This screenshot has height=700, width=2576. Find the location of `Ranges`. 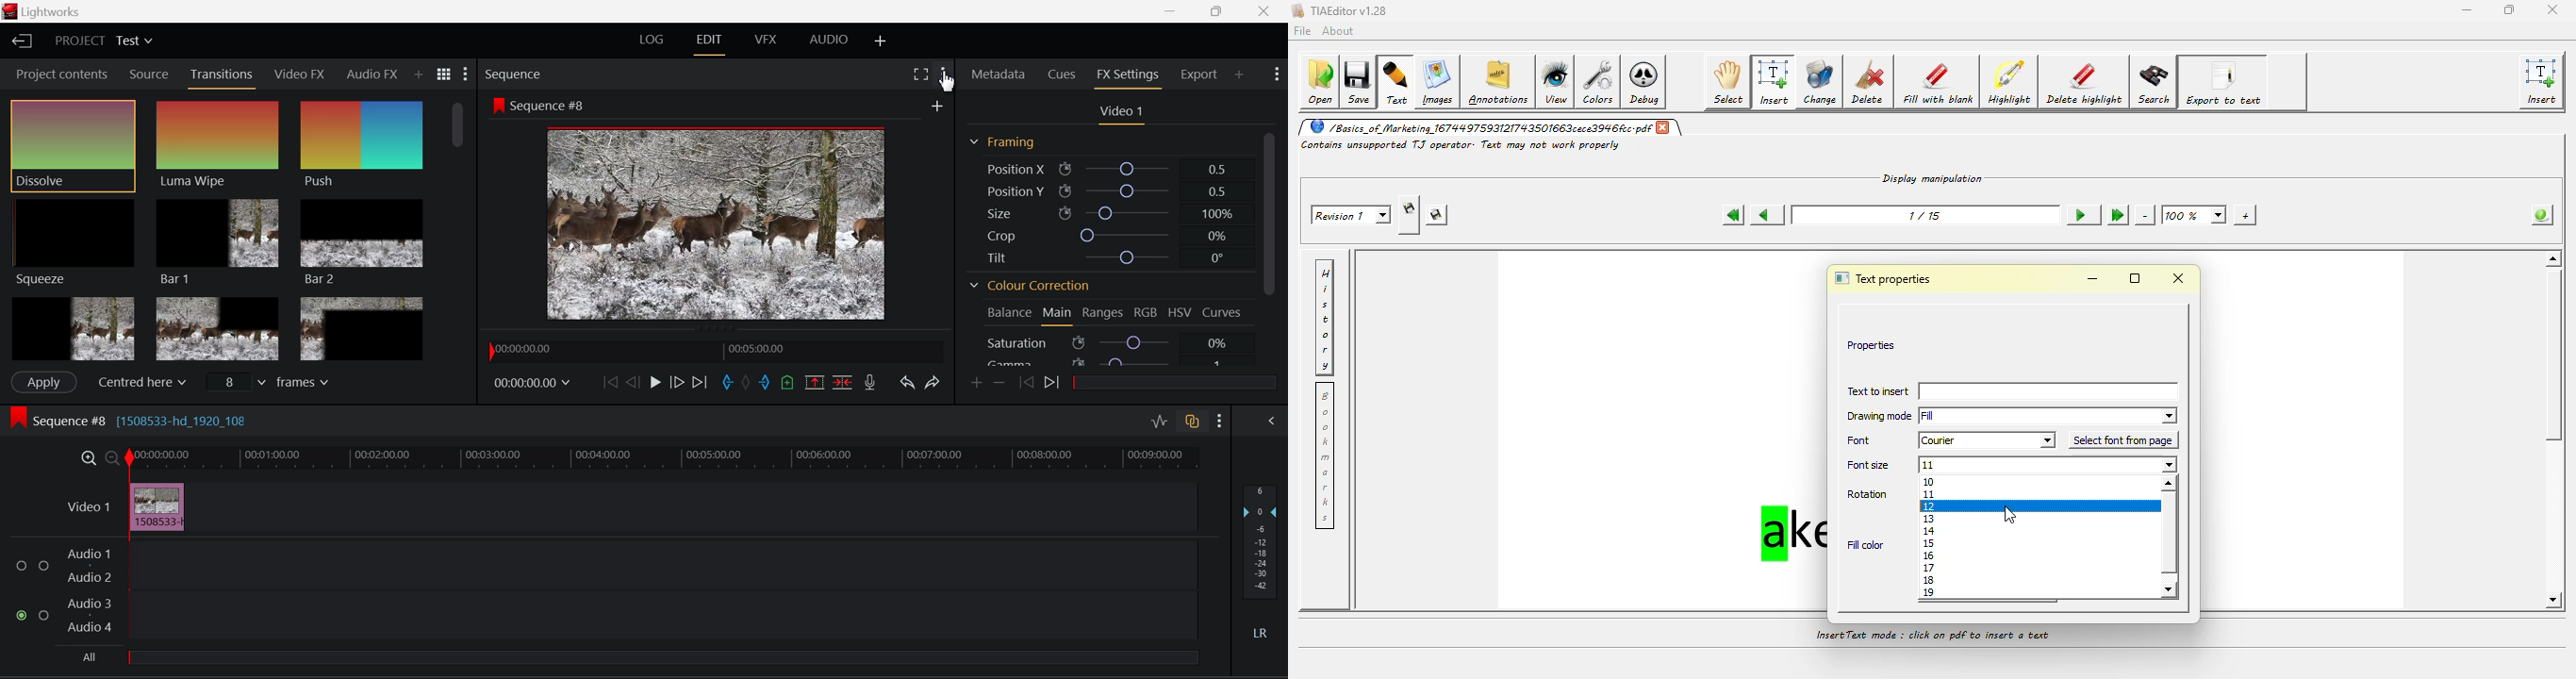

Ranges is located at coordinates (1104, 314).